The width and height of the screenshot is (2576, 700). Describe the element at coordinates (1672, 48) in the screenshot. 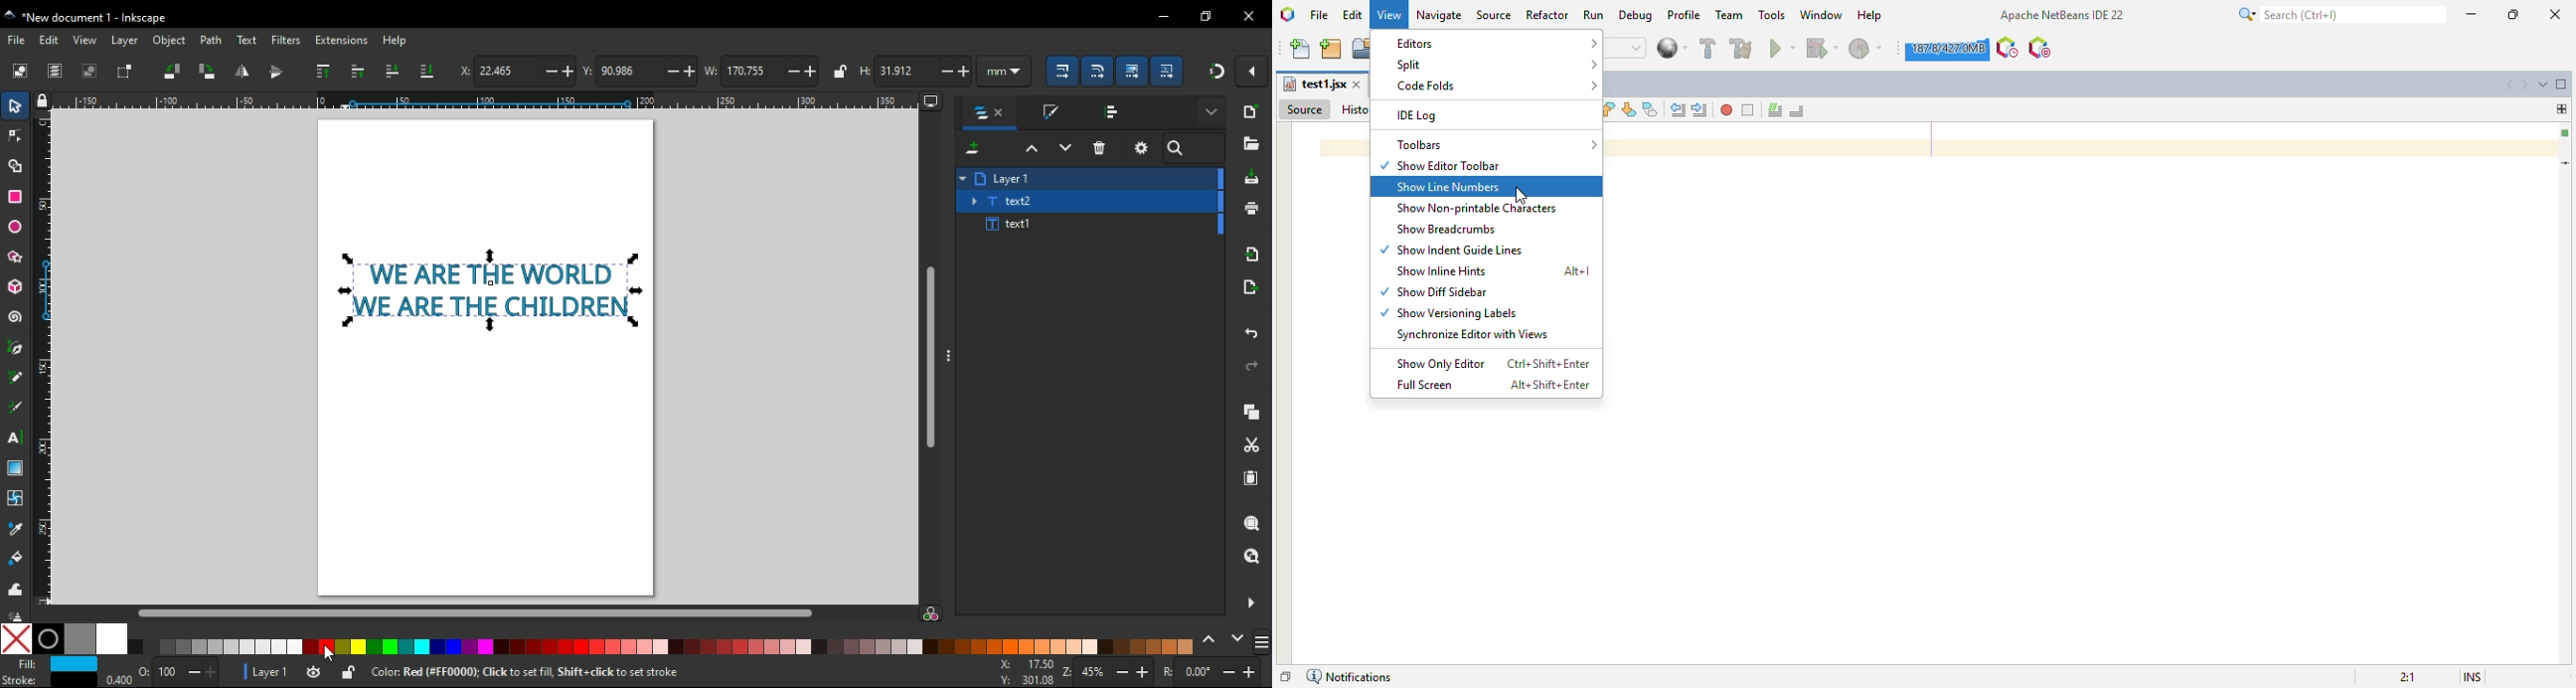

I see `web browser` at that location.